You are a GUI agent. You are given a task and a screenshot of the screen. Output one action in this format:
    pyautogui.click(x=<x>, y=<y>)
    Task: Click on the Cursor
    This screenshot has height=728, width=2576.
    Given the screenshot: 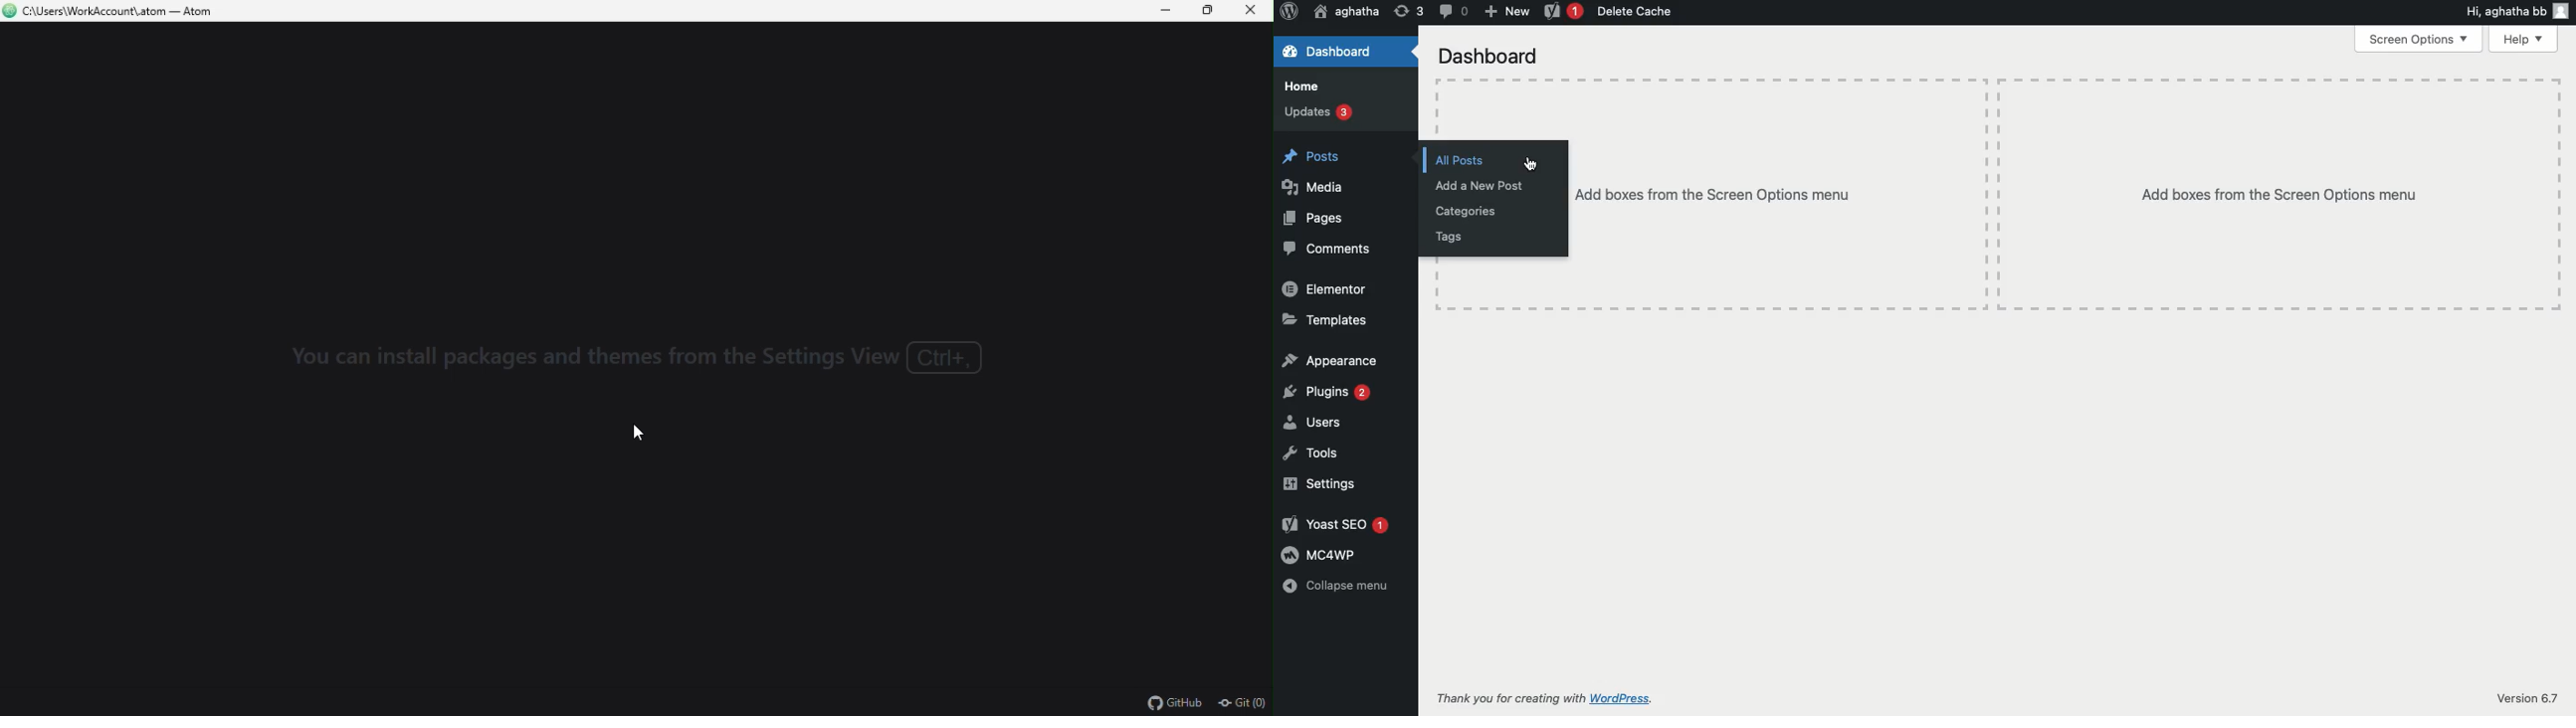 What is the action you would take?
    pyautogui.click(x=1529, y=164)
    